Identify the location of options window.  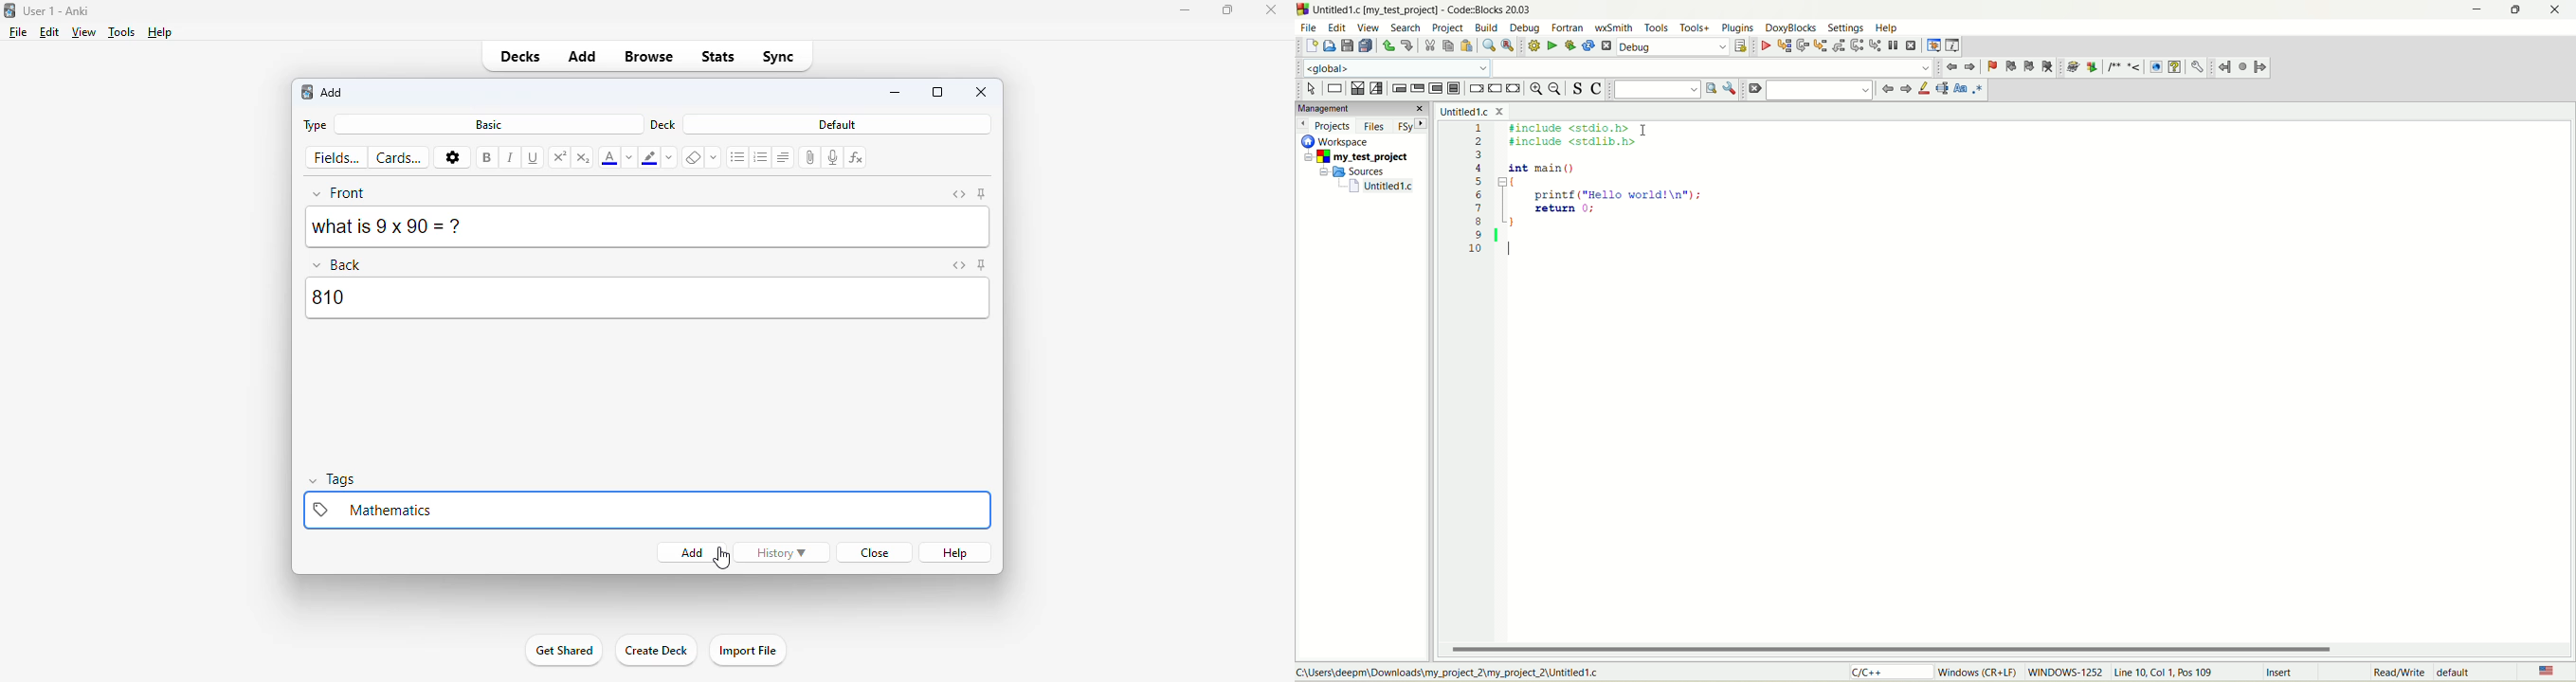
(1729, 88).